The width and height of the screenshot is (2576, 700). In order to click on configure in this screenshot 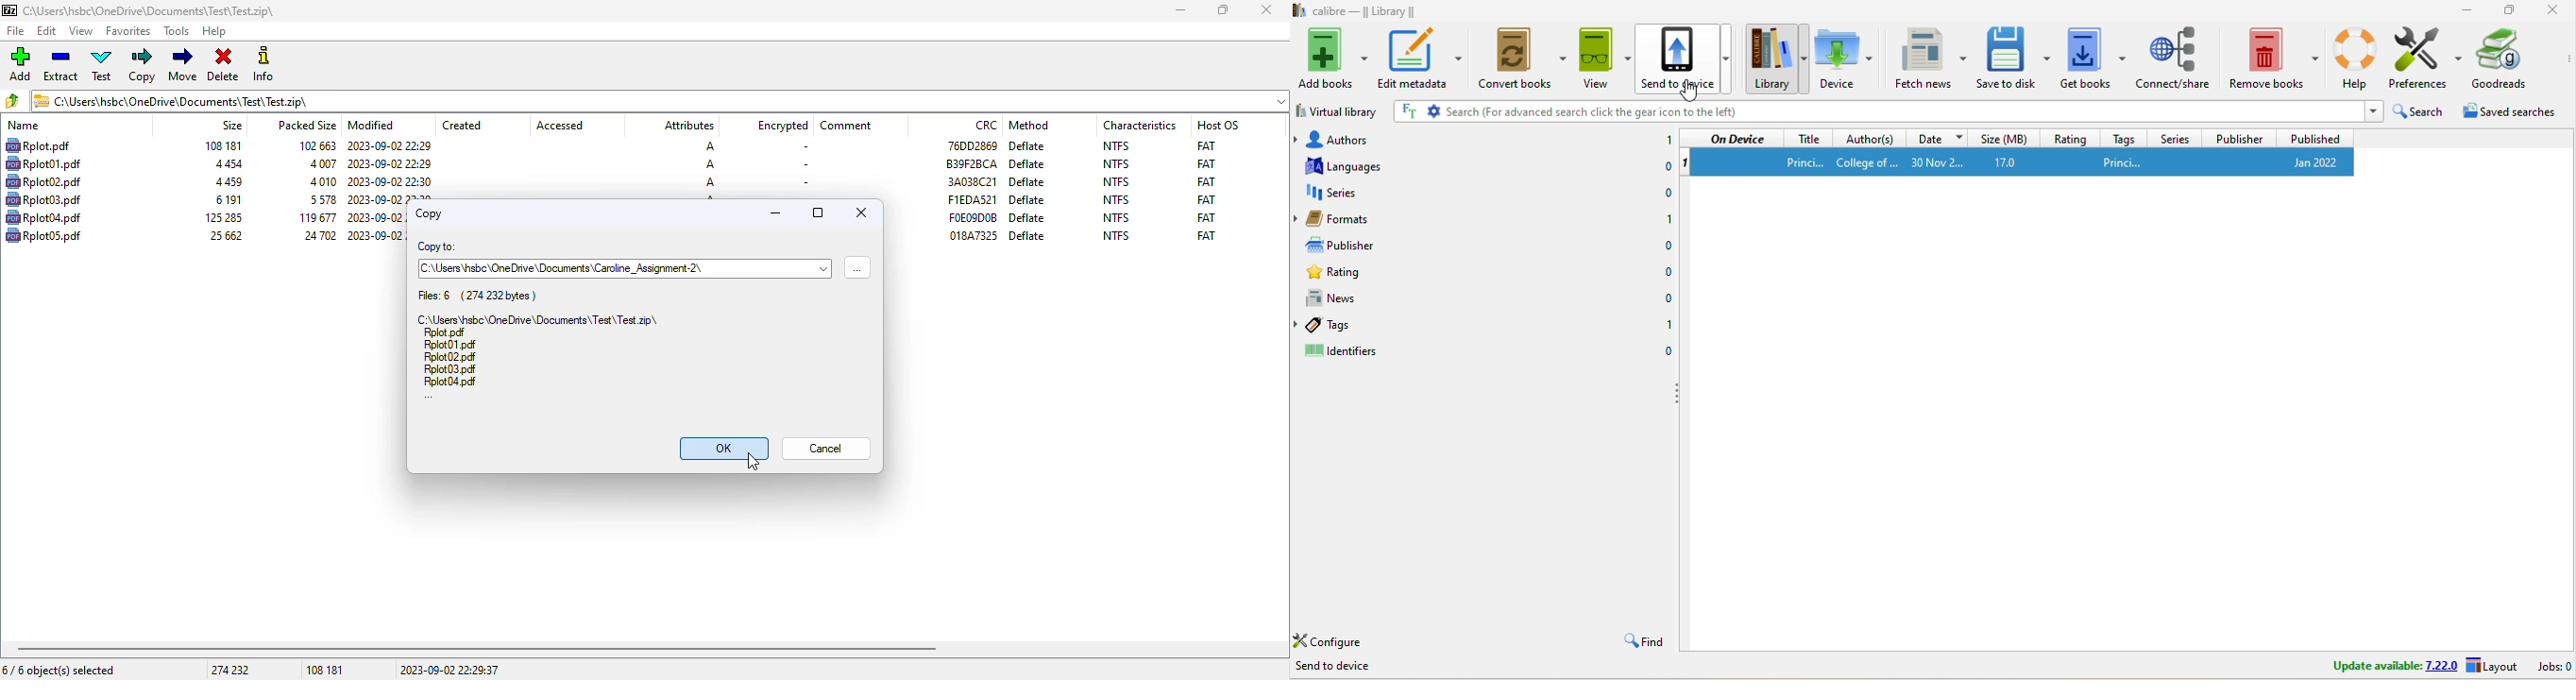, I will do `click(1327, 640)`.